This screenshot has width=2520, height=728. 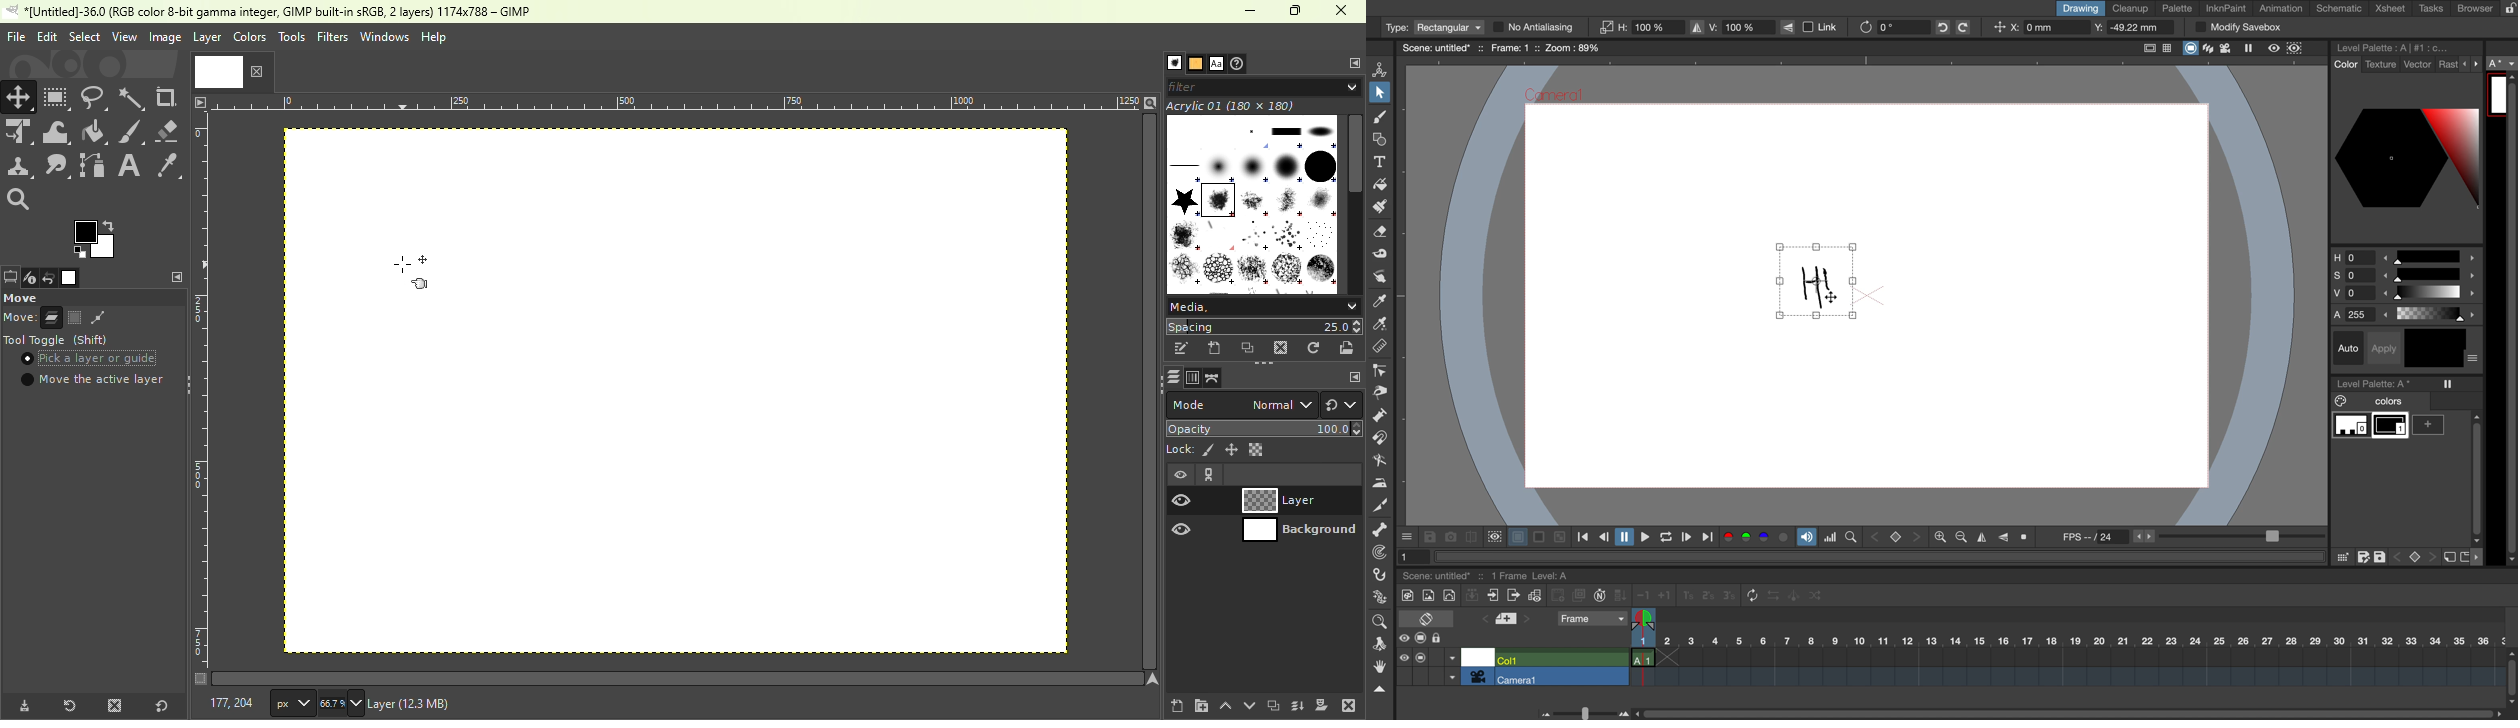 What do you see at coordinates (1622, 537) in the screenshot?
I see `pause` at bounding box center [1622, 537].